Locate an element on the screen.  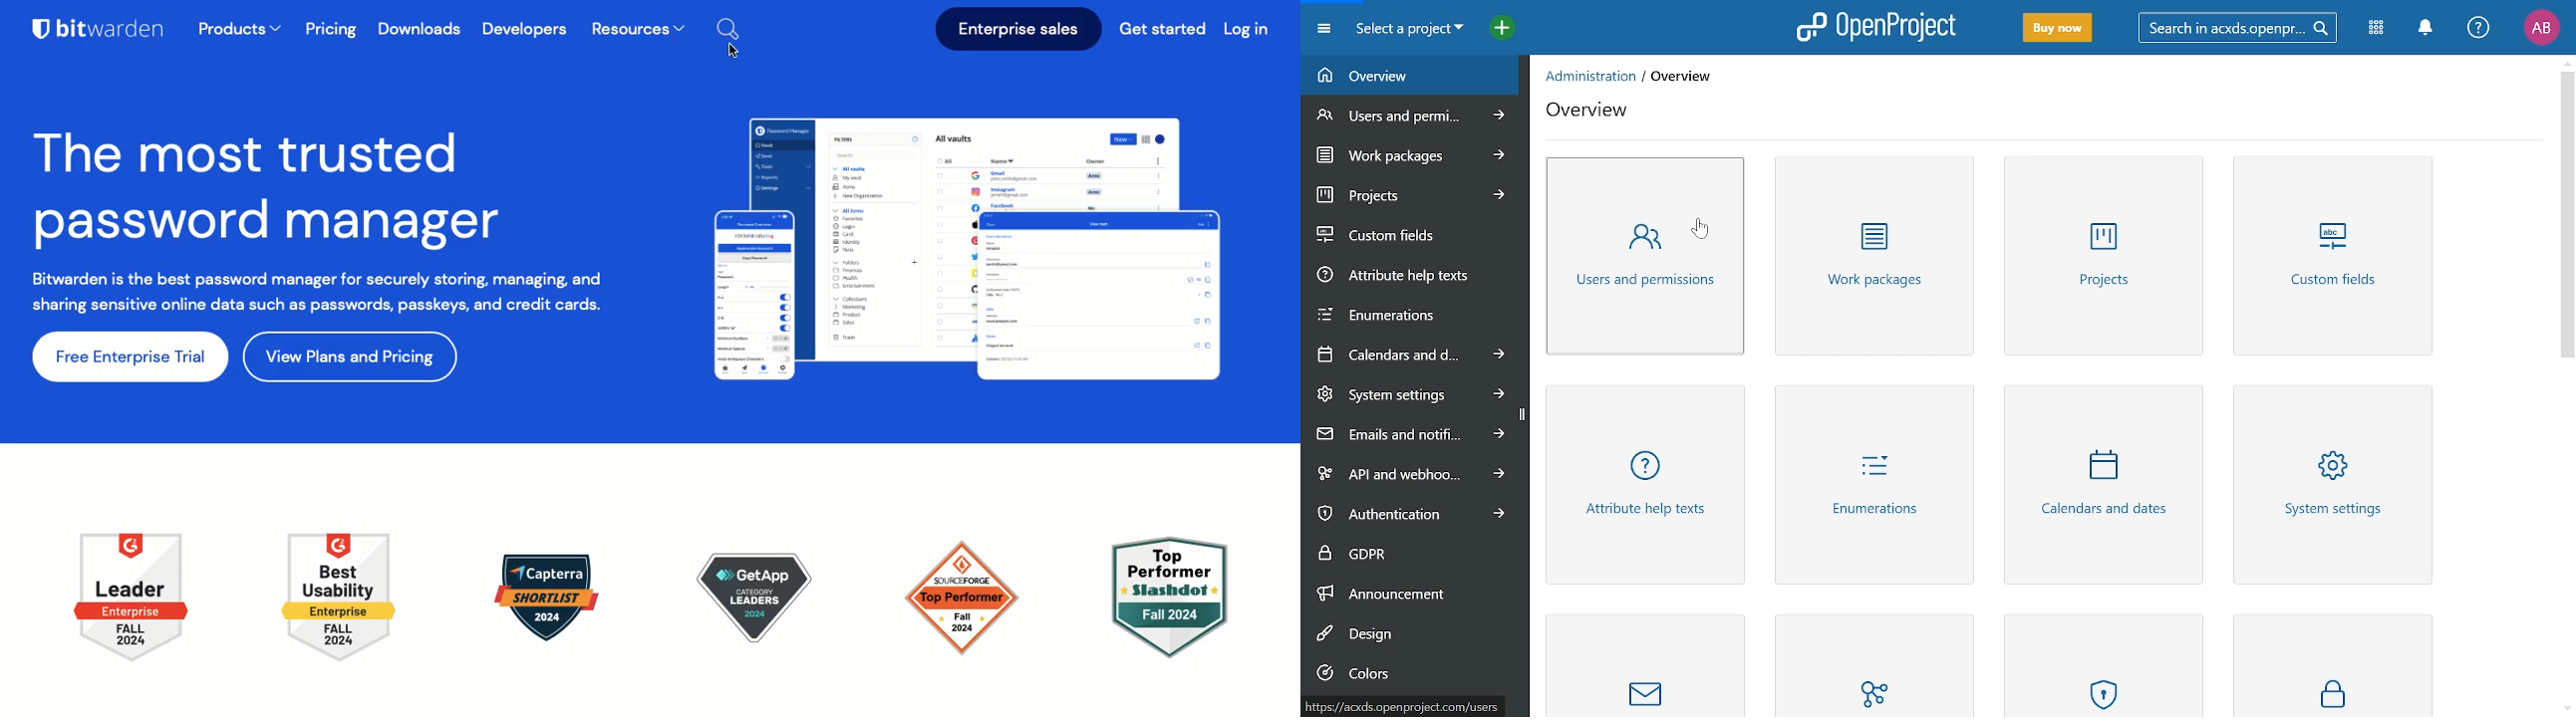
Expand project menu is located at coordinates (1323, 28).